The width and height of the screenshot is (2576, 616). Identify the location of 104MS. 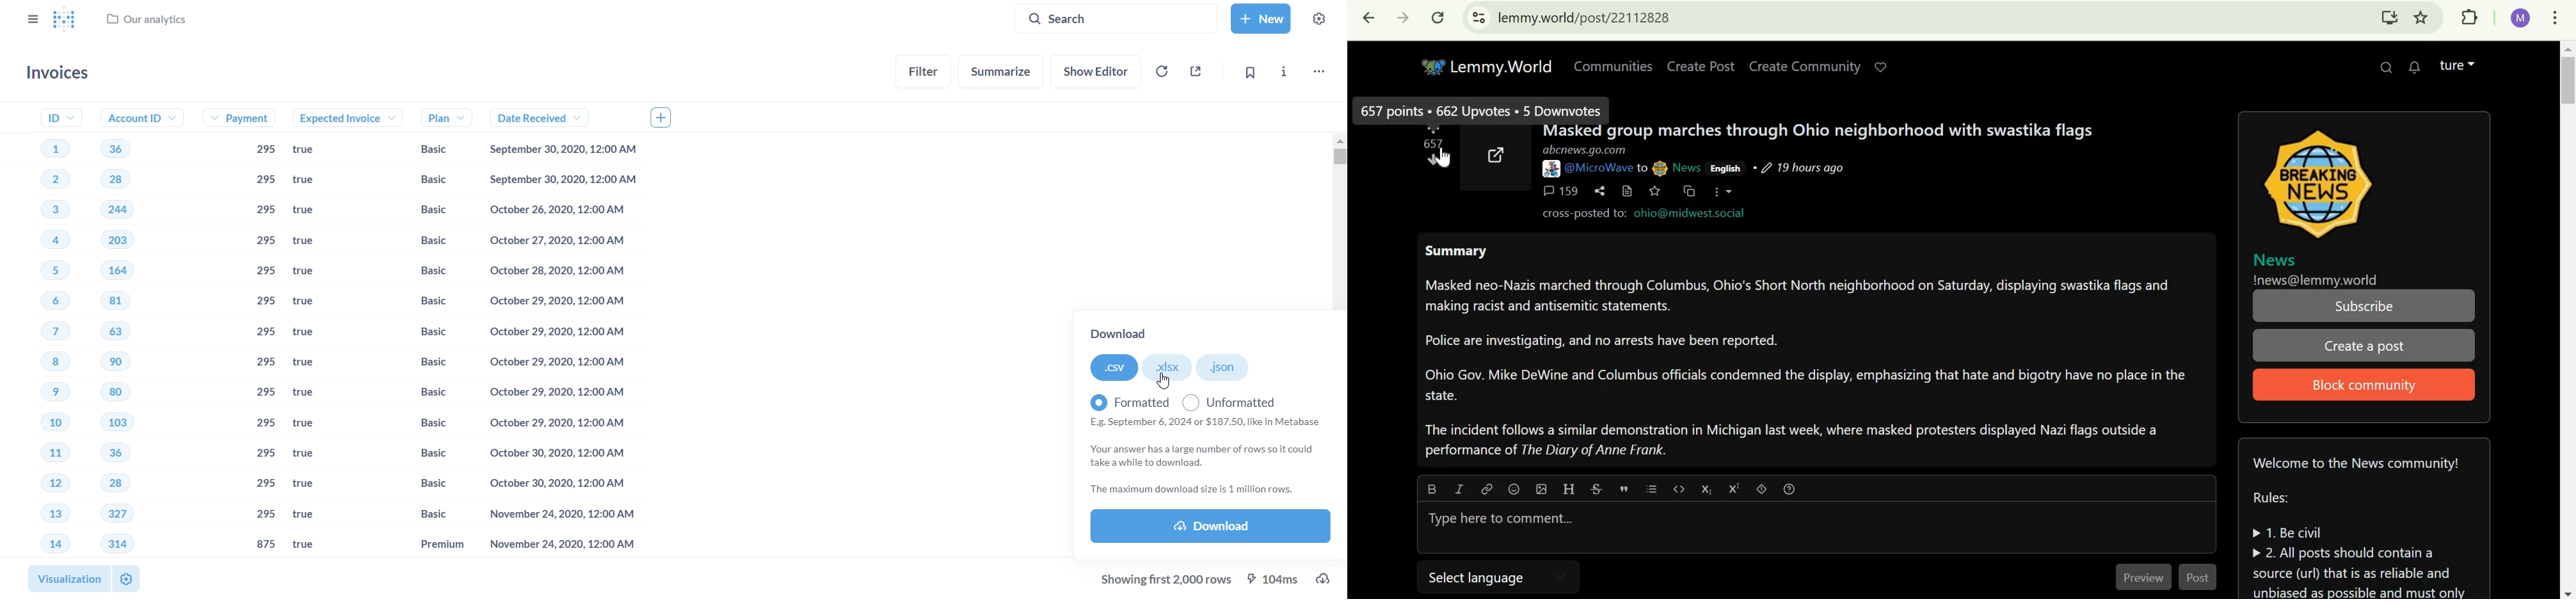
(1276, 578).